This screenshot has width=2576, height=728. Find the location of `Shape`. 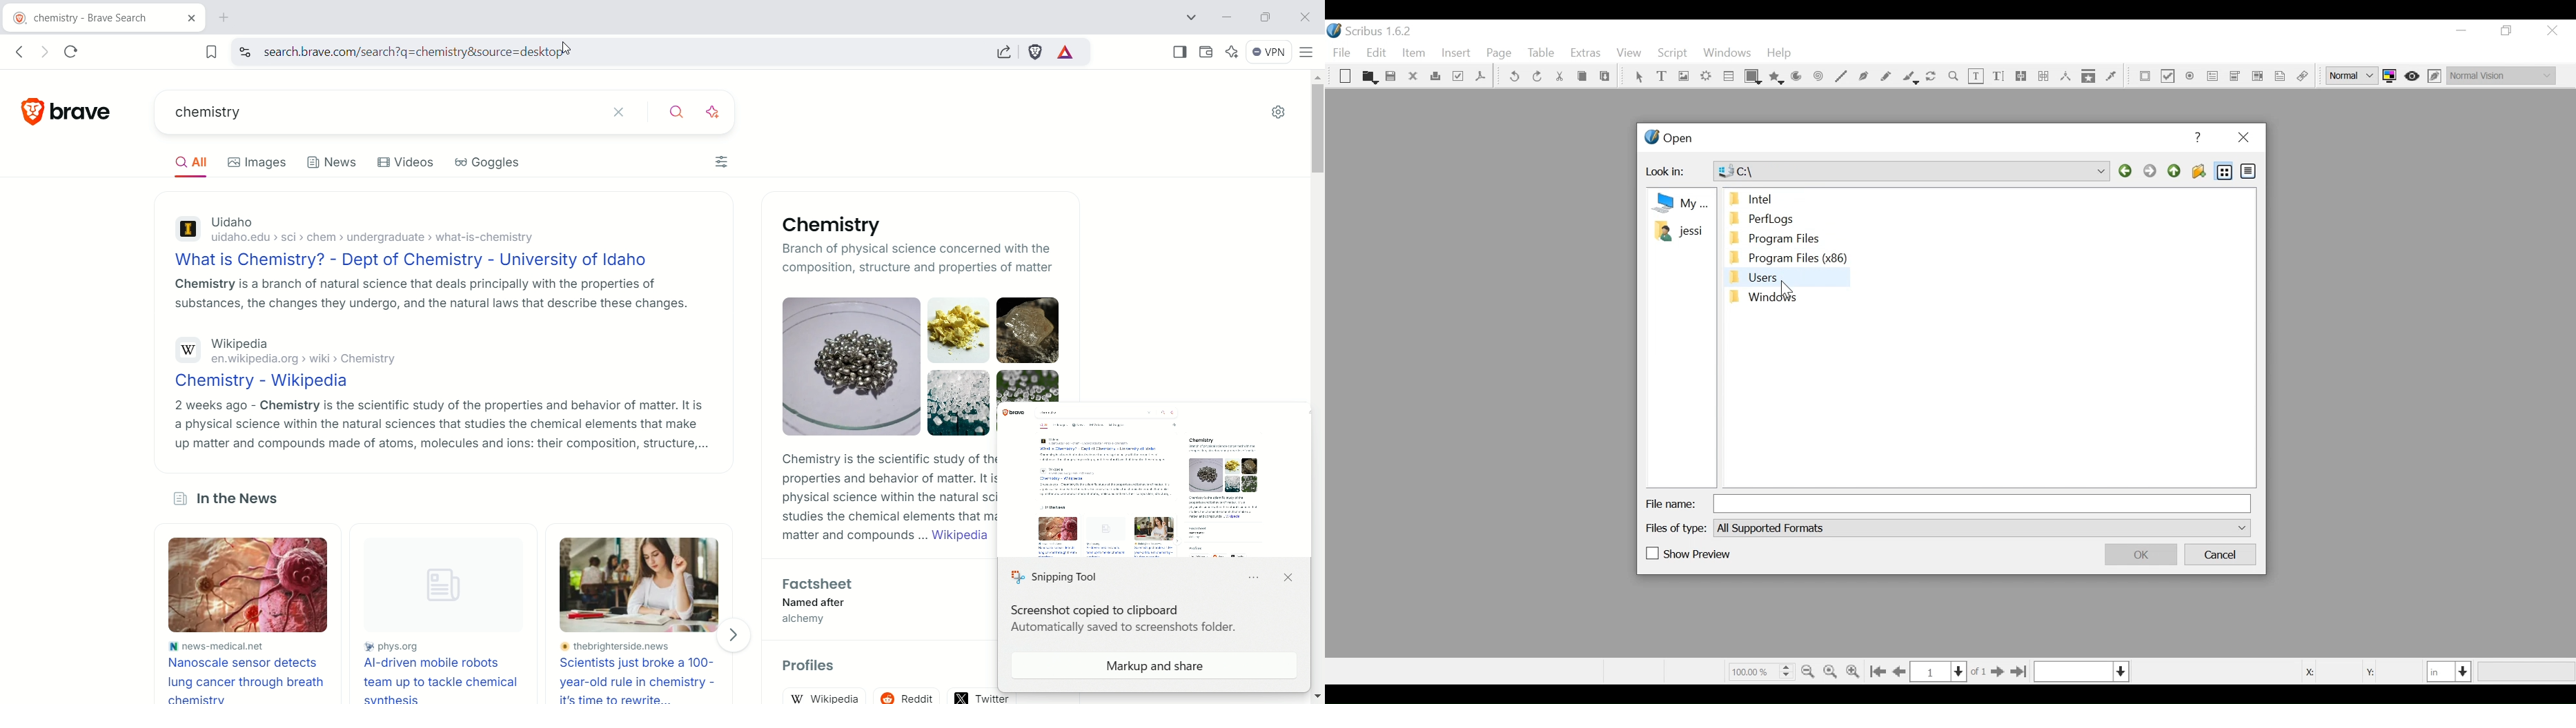

Shape is located at coordinates (1754, 77).